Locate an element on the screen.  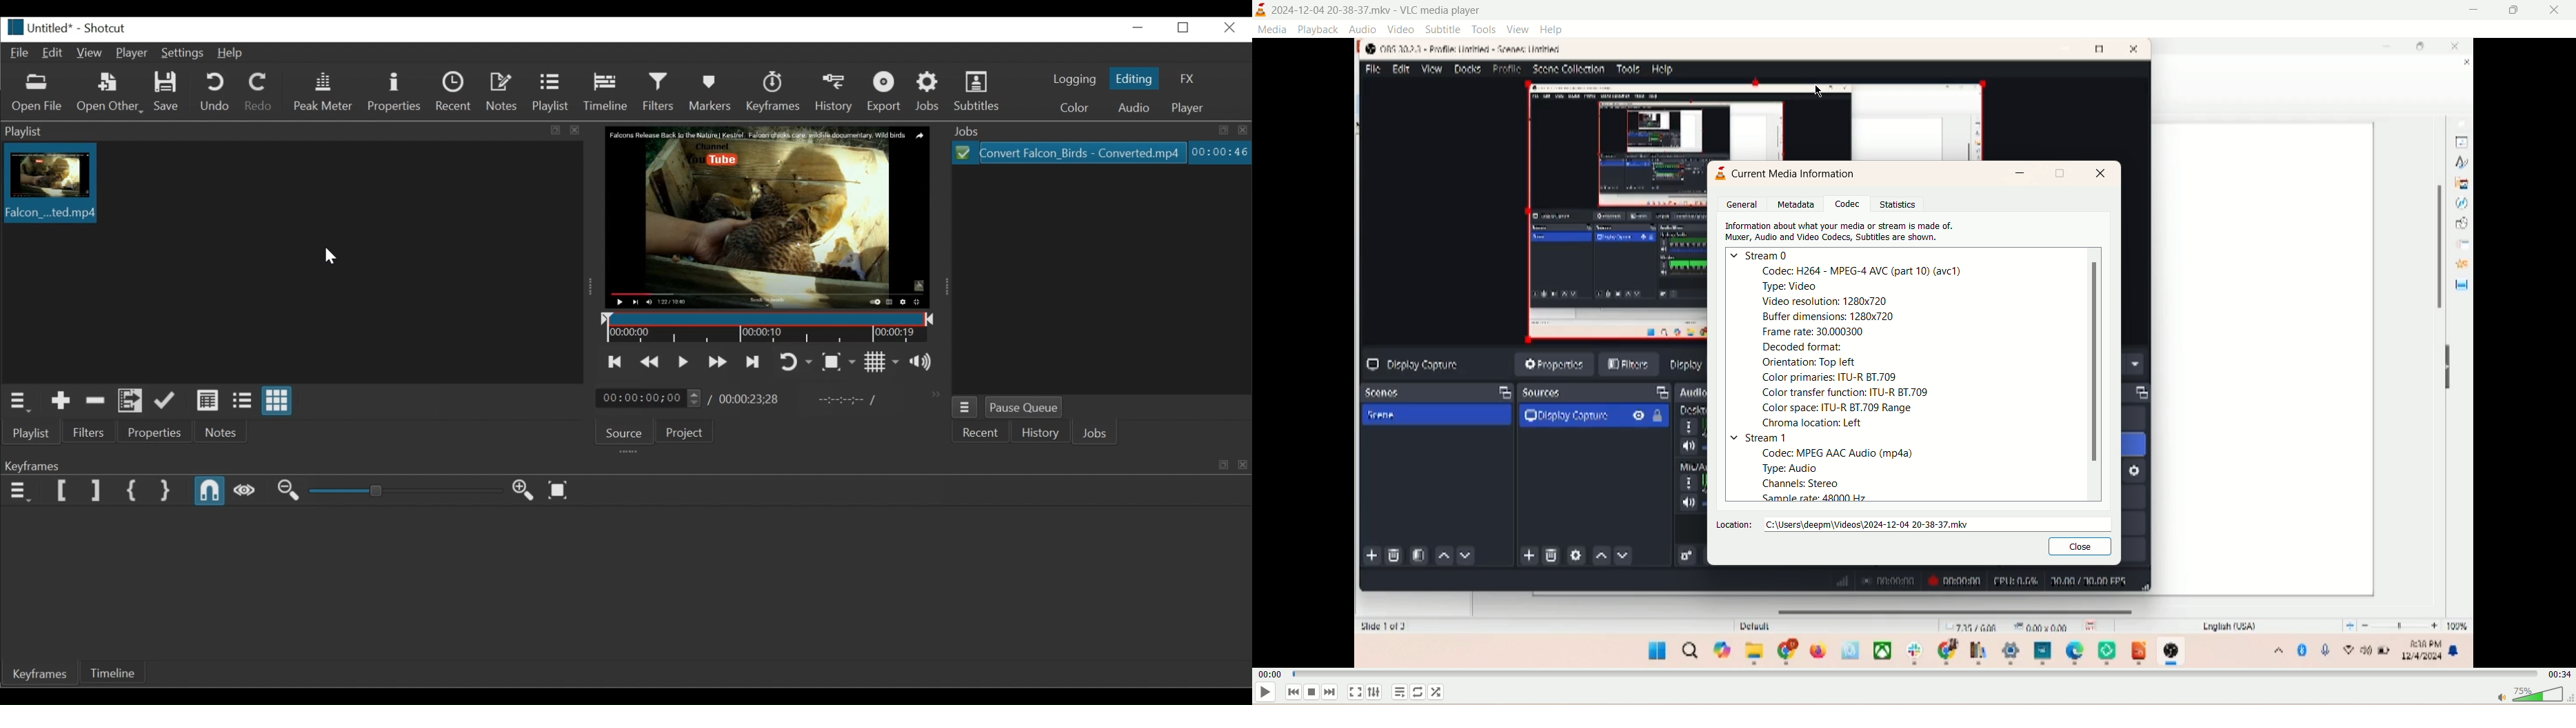
Settings is located at coordinates (183, 52).